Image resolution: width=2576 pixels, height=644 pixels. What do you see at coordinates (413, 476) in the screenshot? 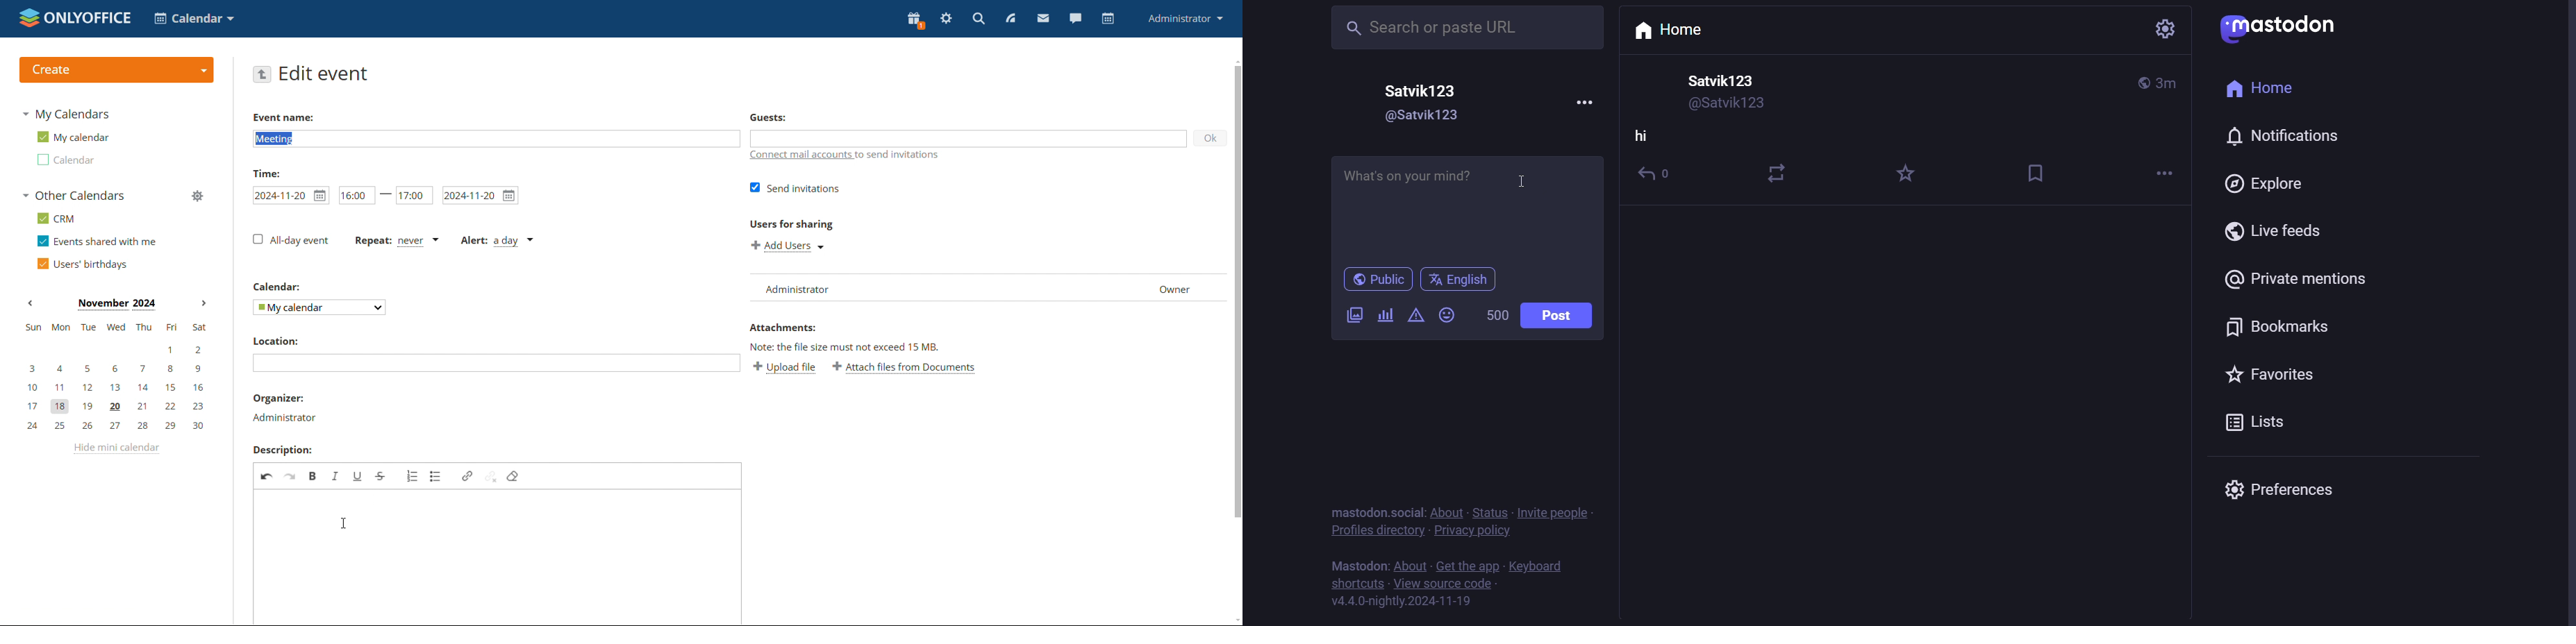
I see `insert/remove numbered list` at bounding box center [413, 476].